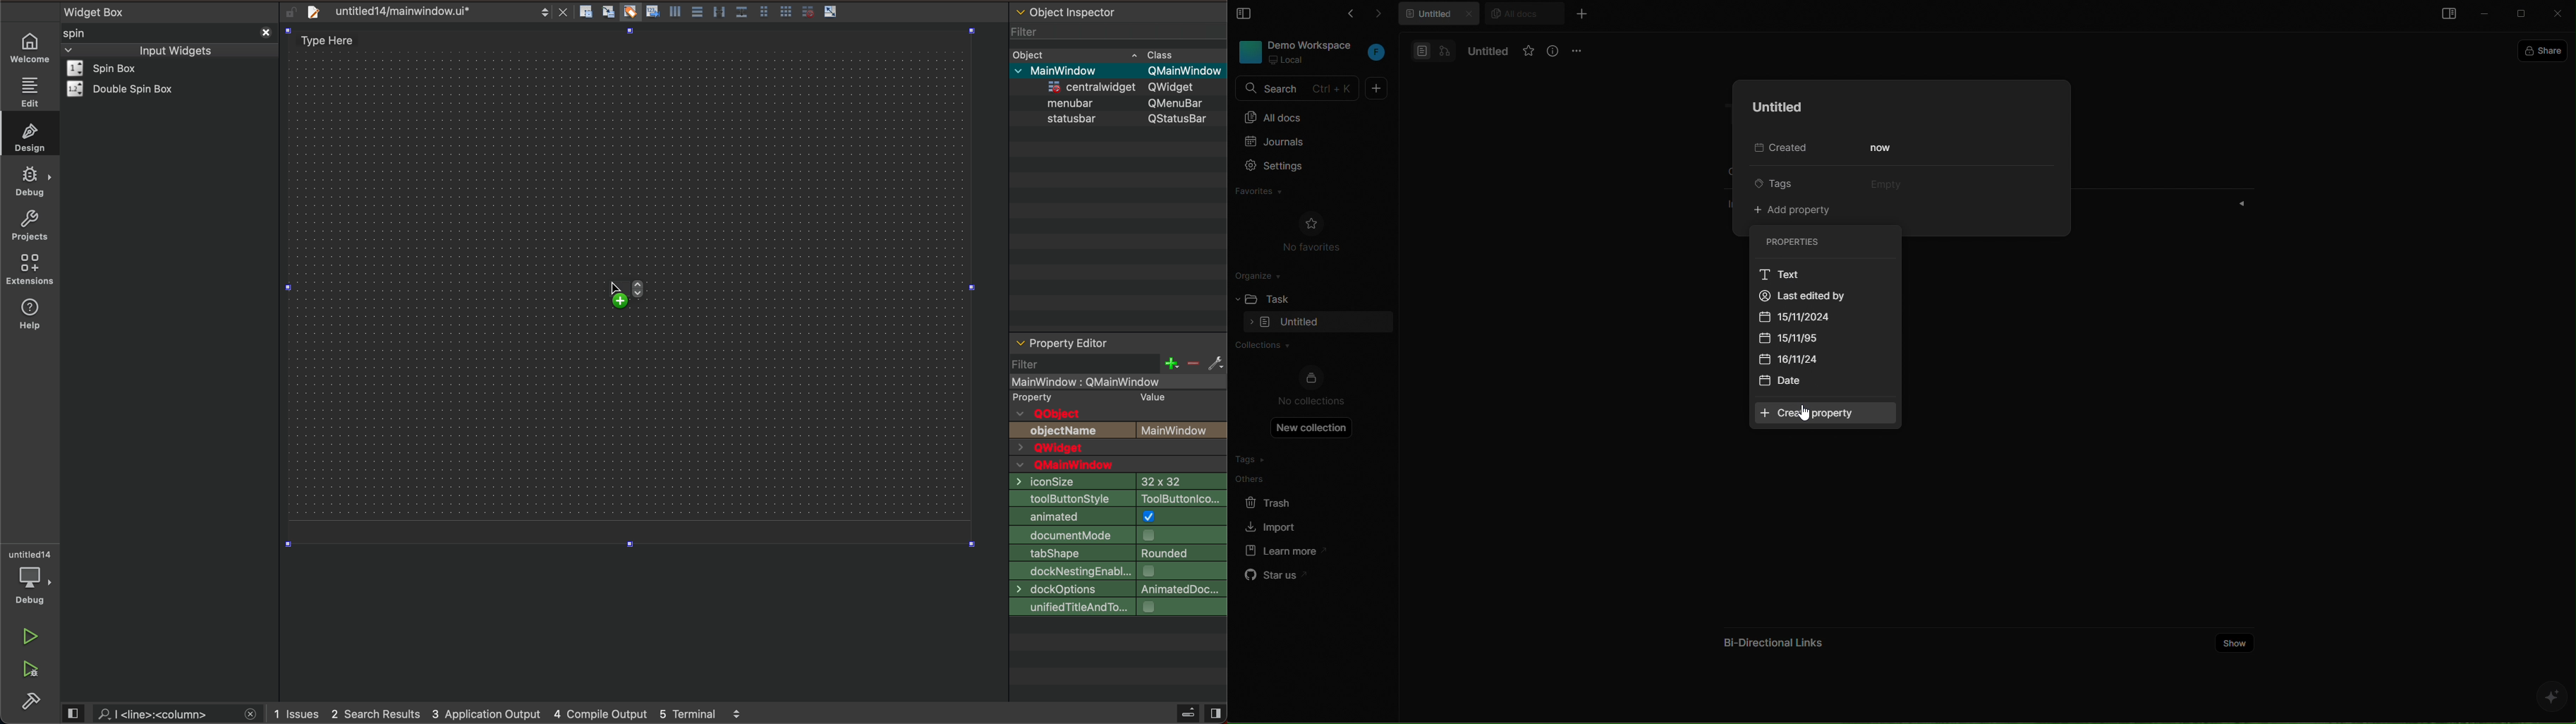  I want to click on local, so click(1288, 60).